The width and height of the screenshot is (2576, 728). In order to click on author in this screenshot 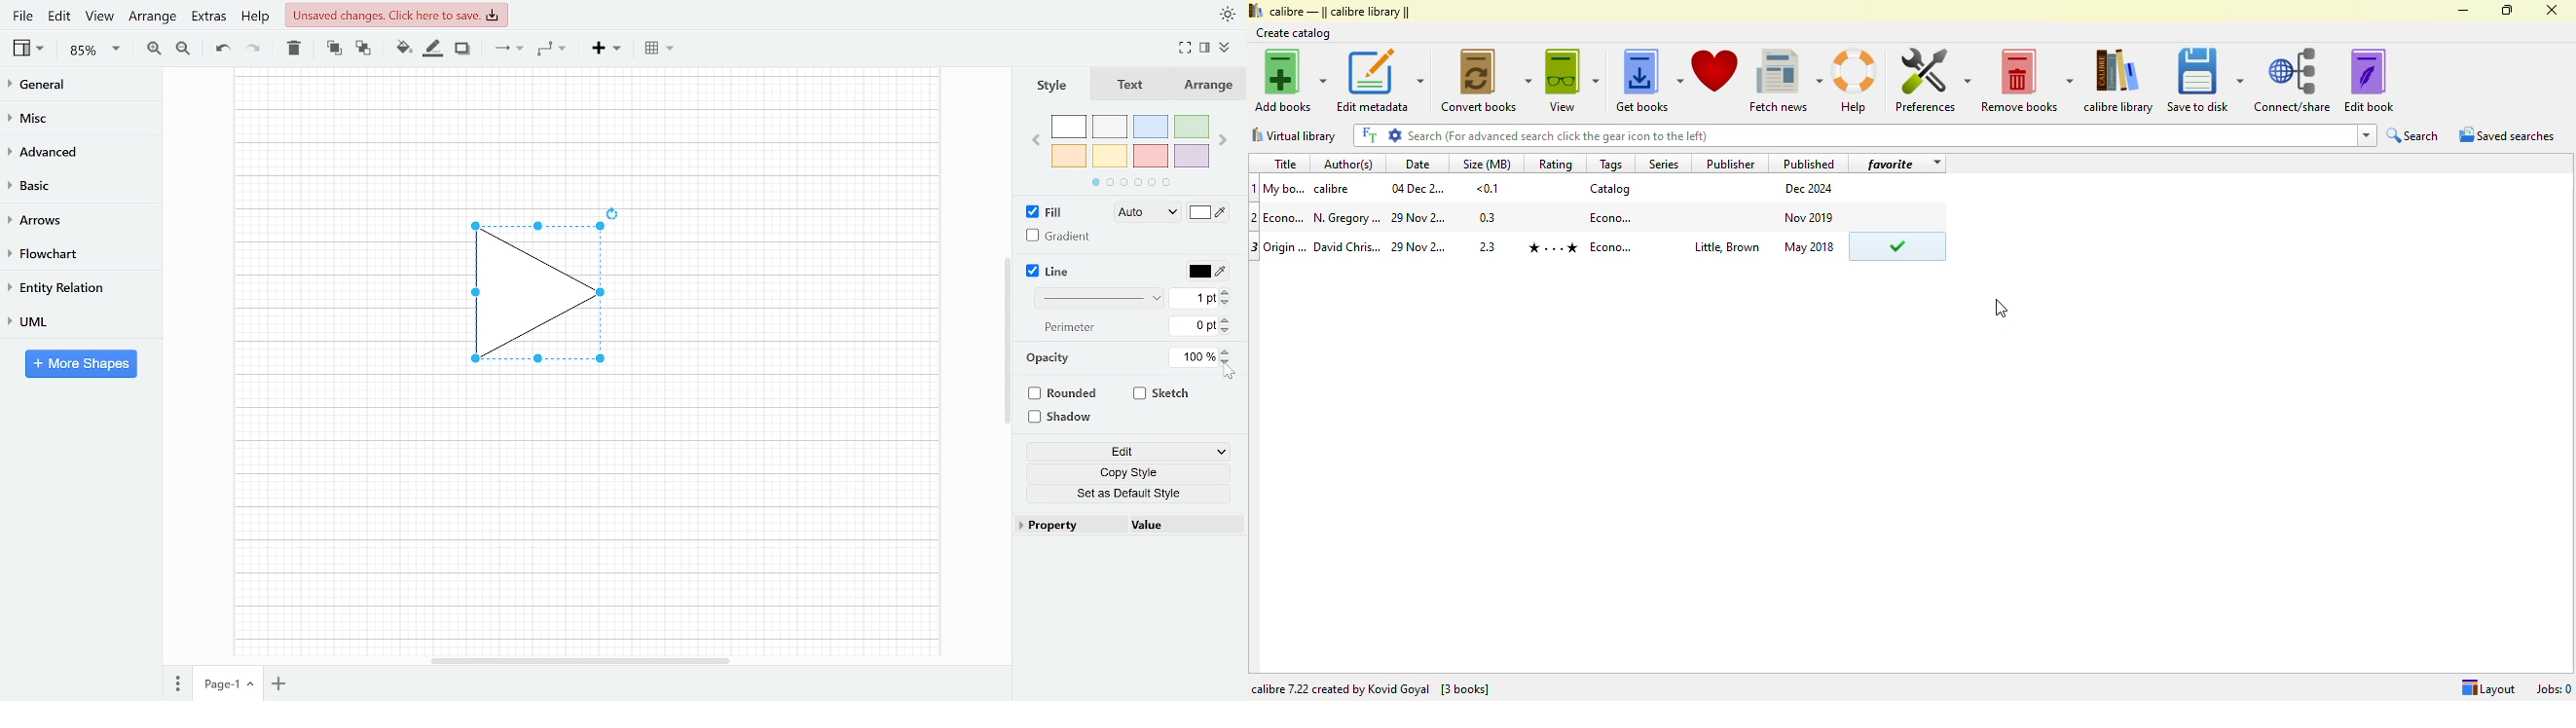, I will do `click(1347, 218)`.